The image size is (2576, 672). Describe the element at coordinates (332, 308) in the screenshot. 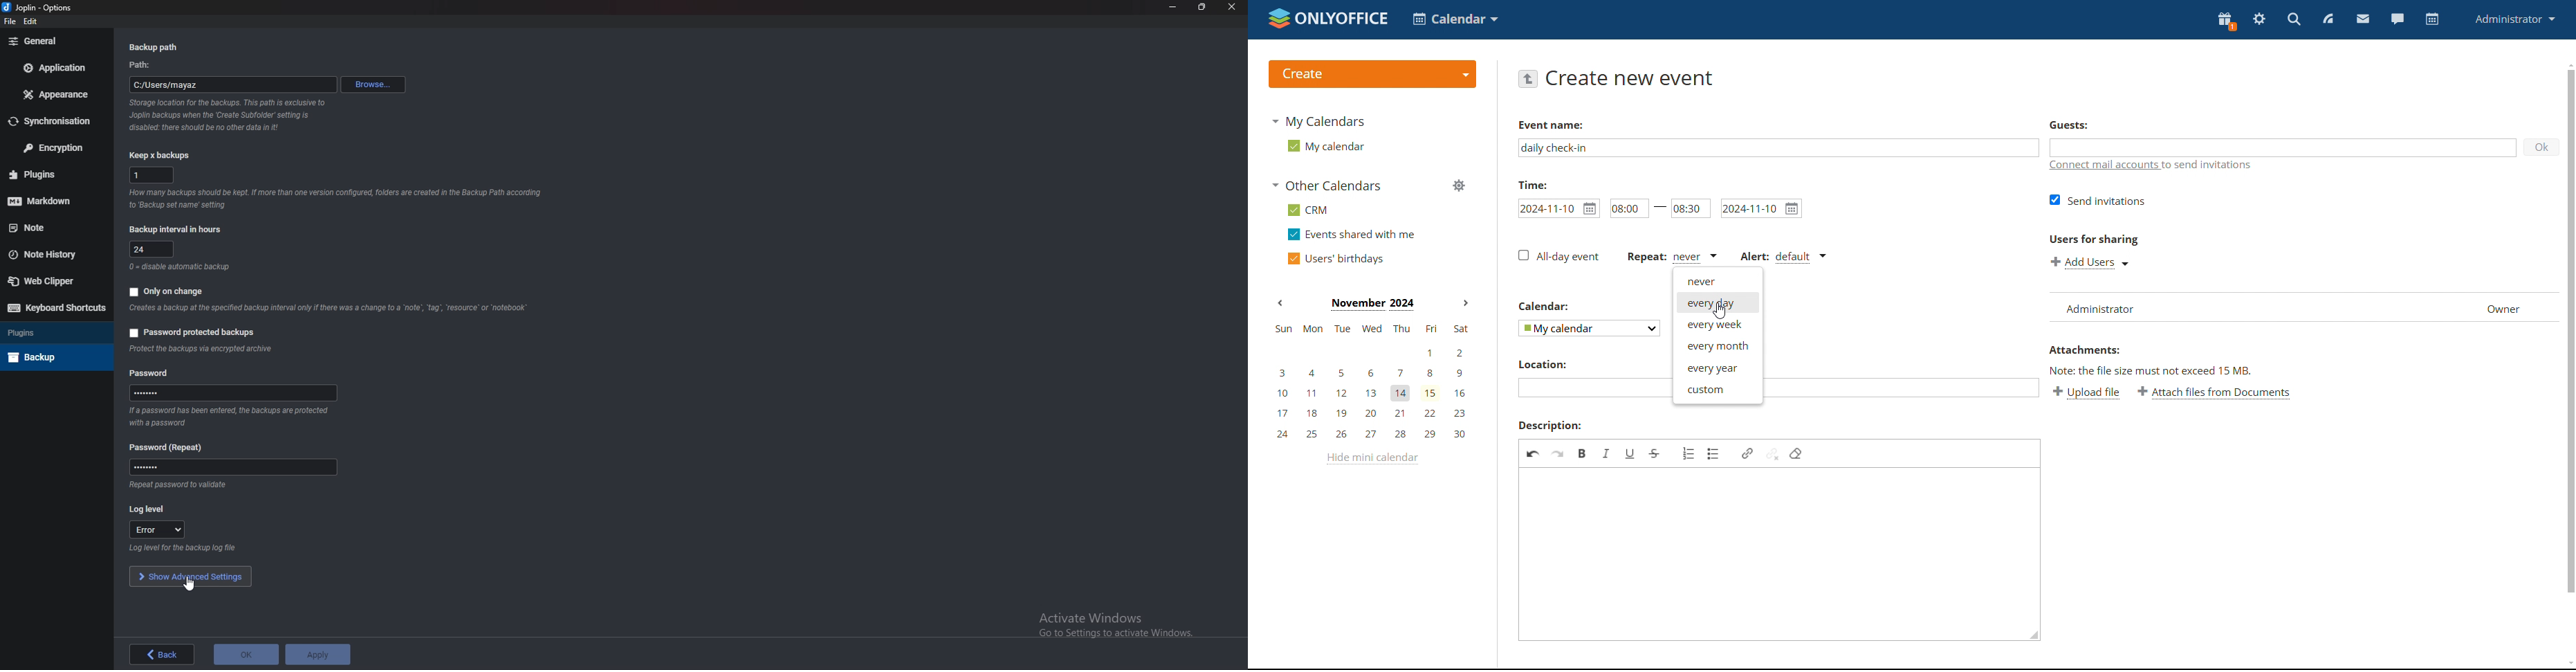

I see `Info` at that location.